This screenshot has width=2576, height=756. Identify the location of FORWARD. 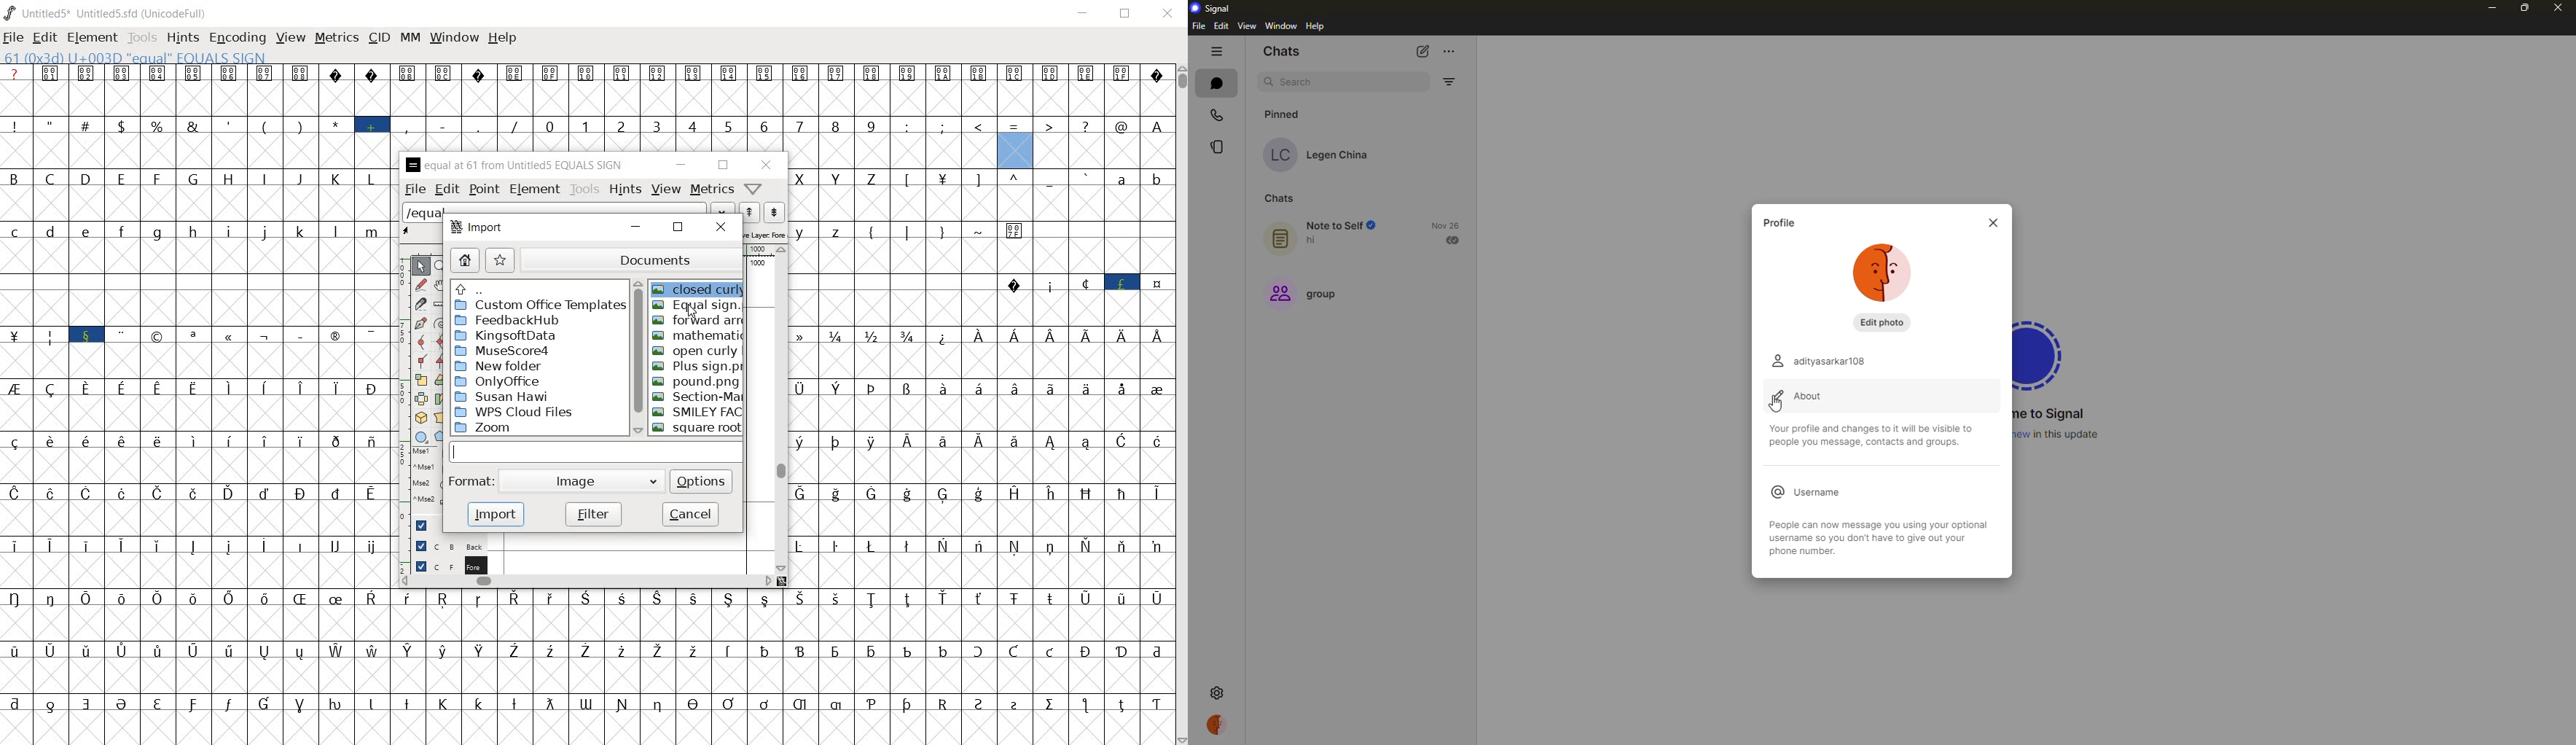
(698, 321).